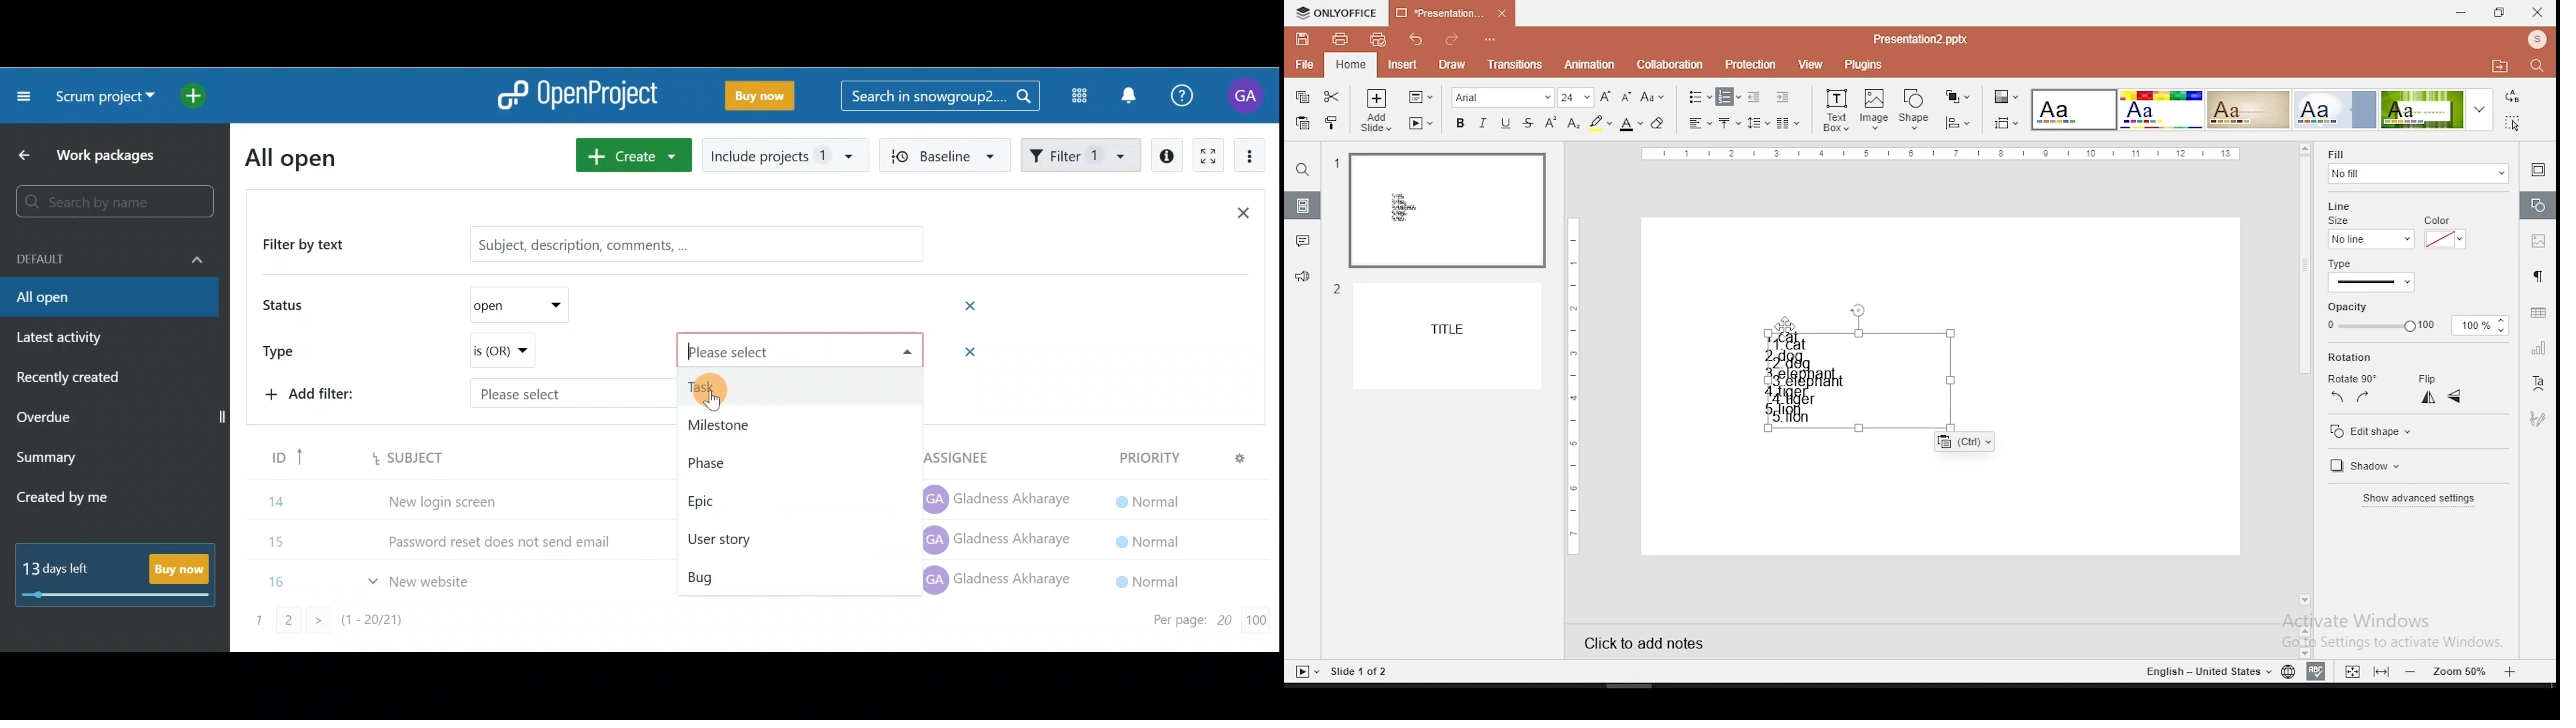  I want to click on Search bar, so click(940, 94).